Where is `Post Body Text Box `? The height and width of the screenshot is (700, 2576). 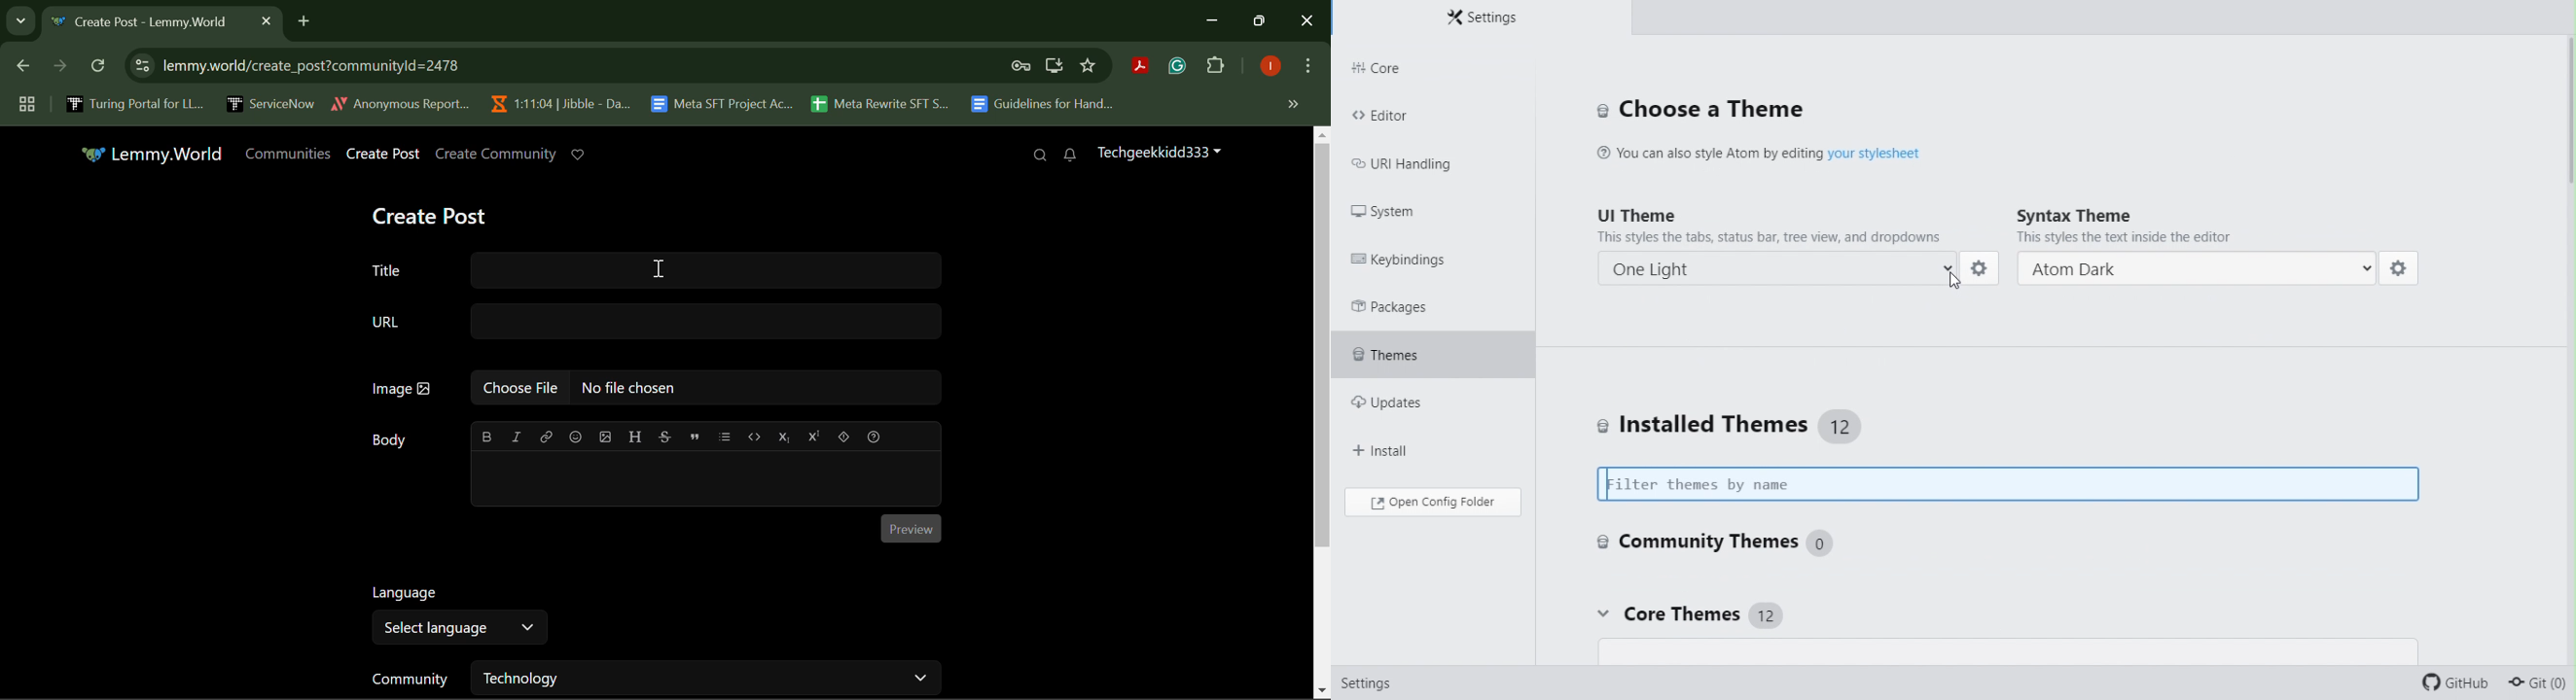
Post Body Text Box  is located at coordinates (704, 480).